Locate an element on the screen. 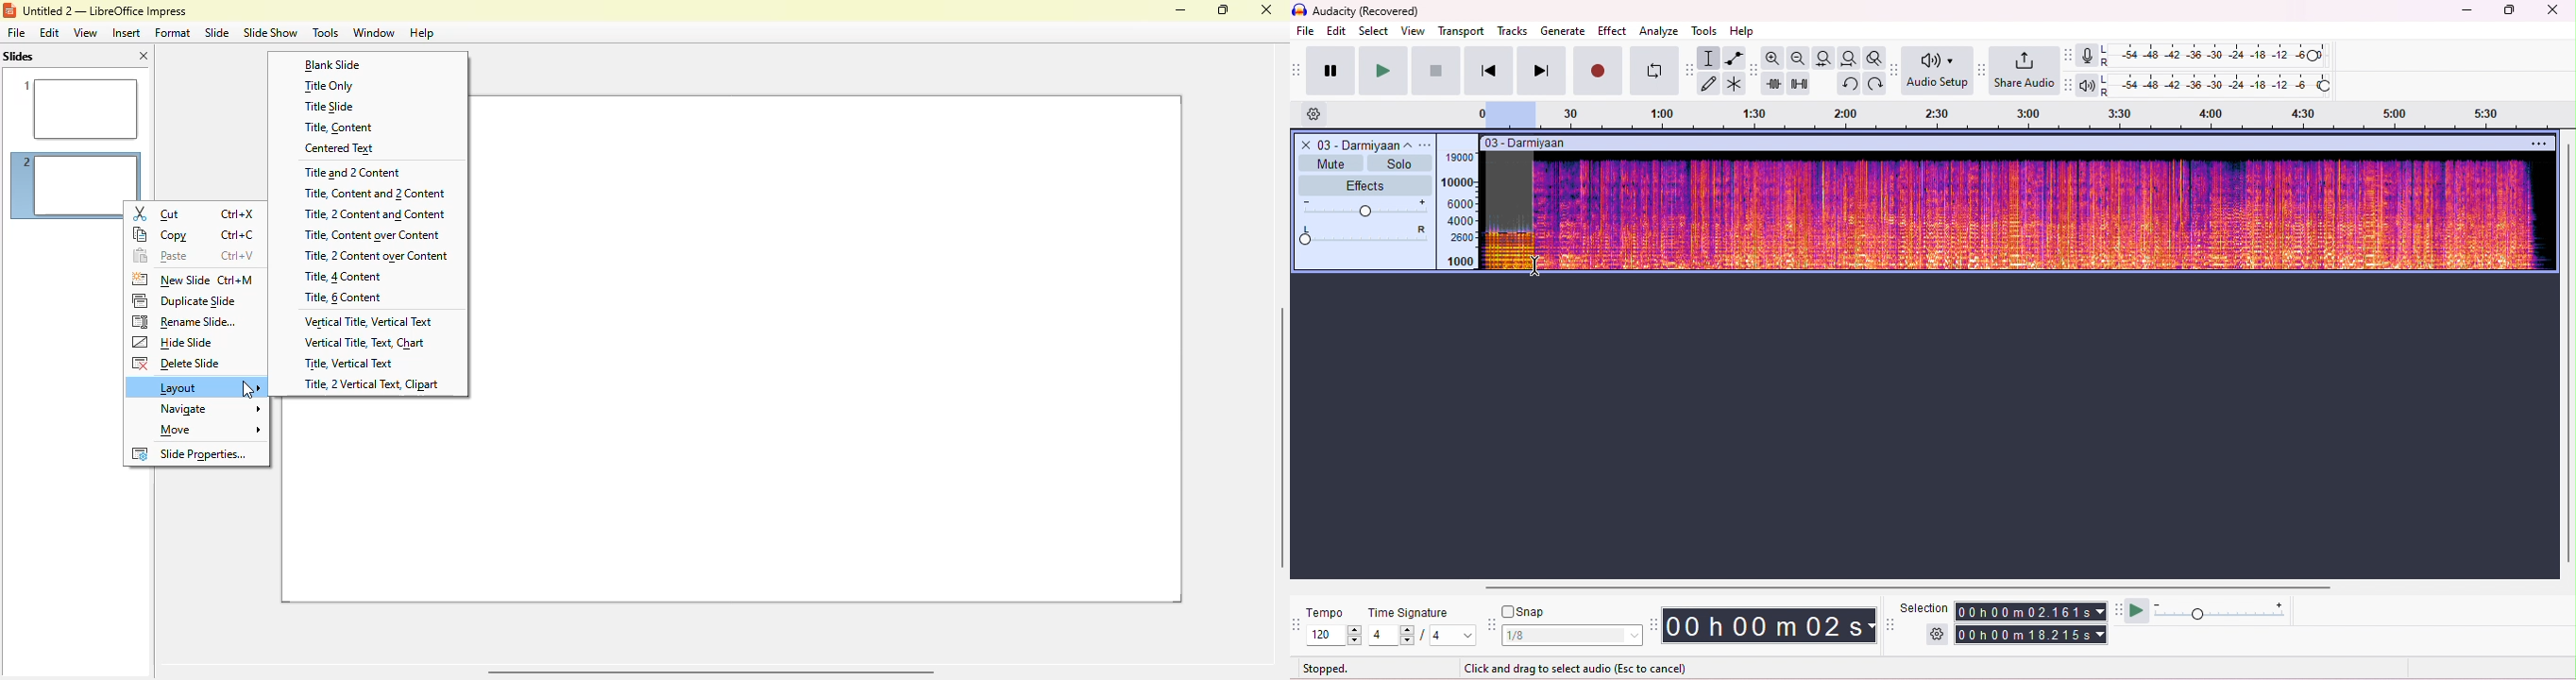 The height and width of the screenshot is (700, 2576). solo is located at coordinates (1399, 163).